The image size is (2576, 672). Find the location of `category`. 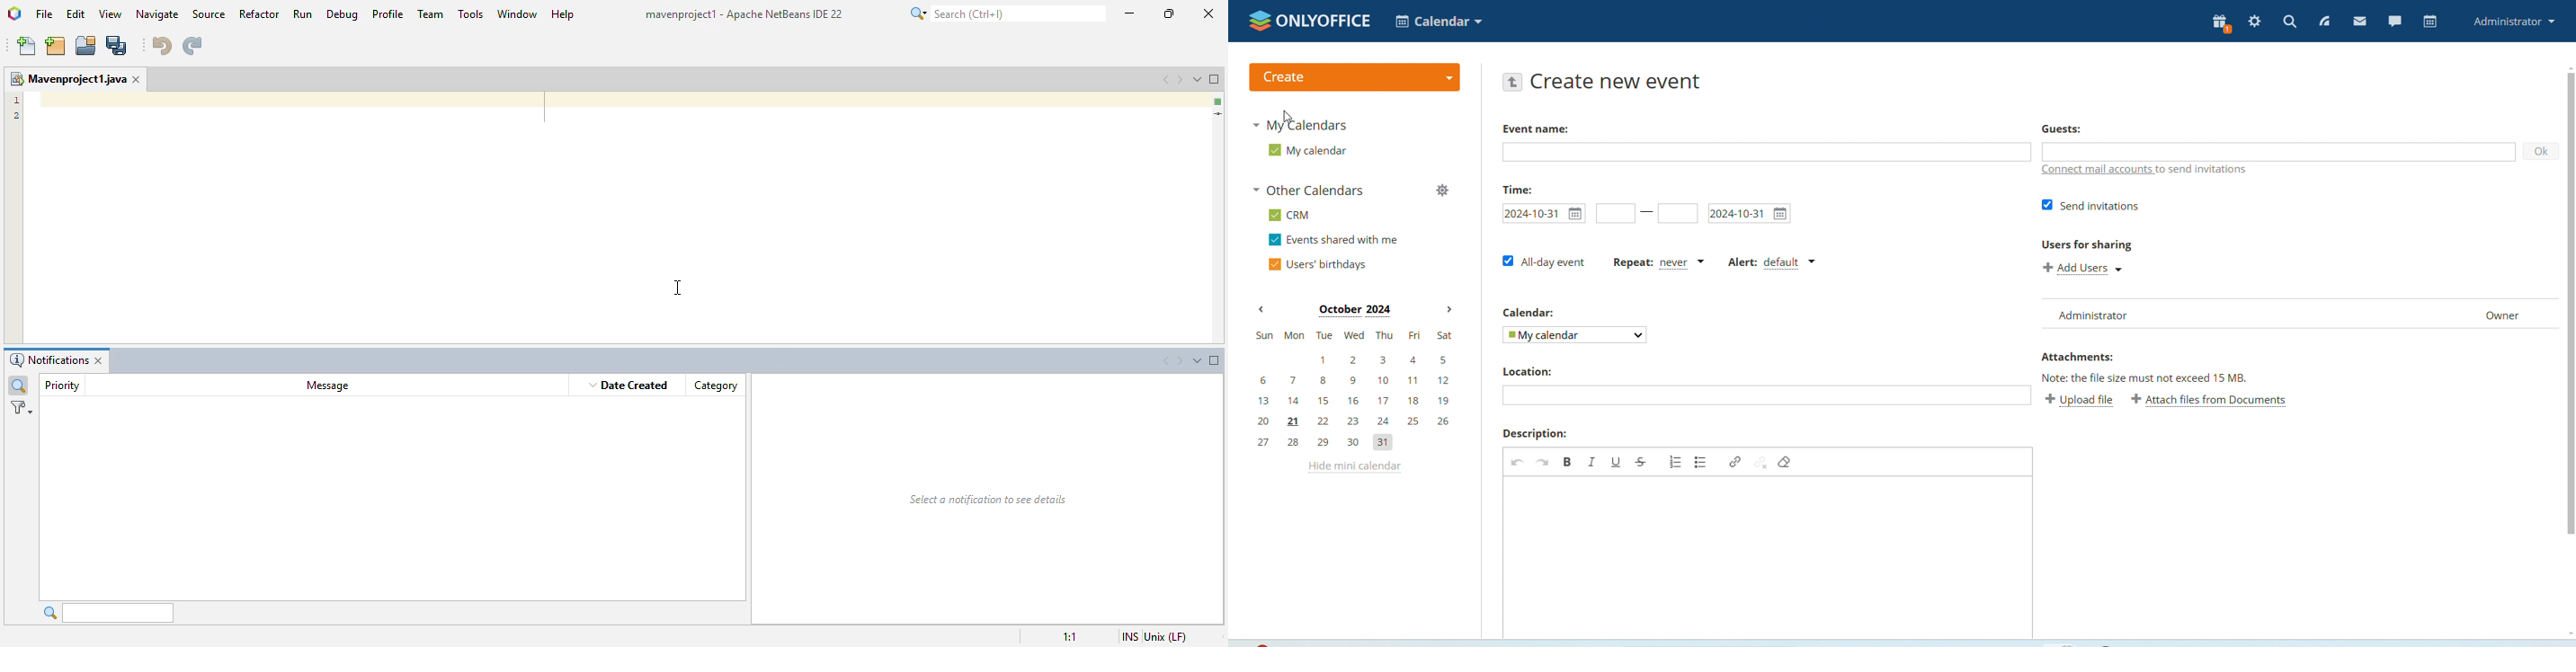

category is located at coordinates (716, 386).